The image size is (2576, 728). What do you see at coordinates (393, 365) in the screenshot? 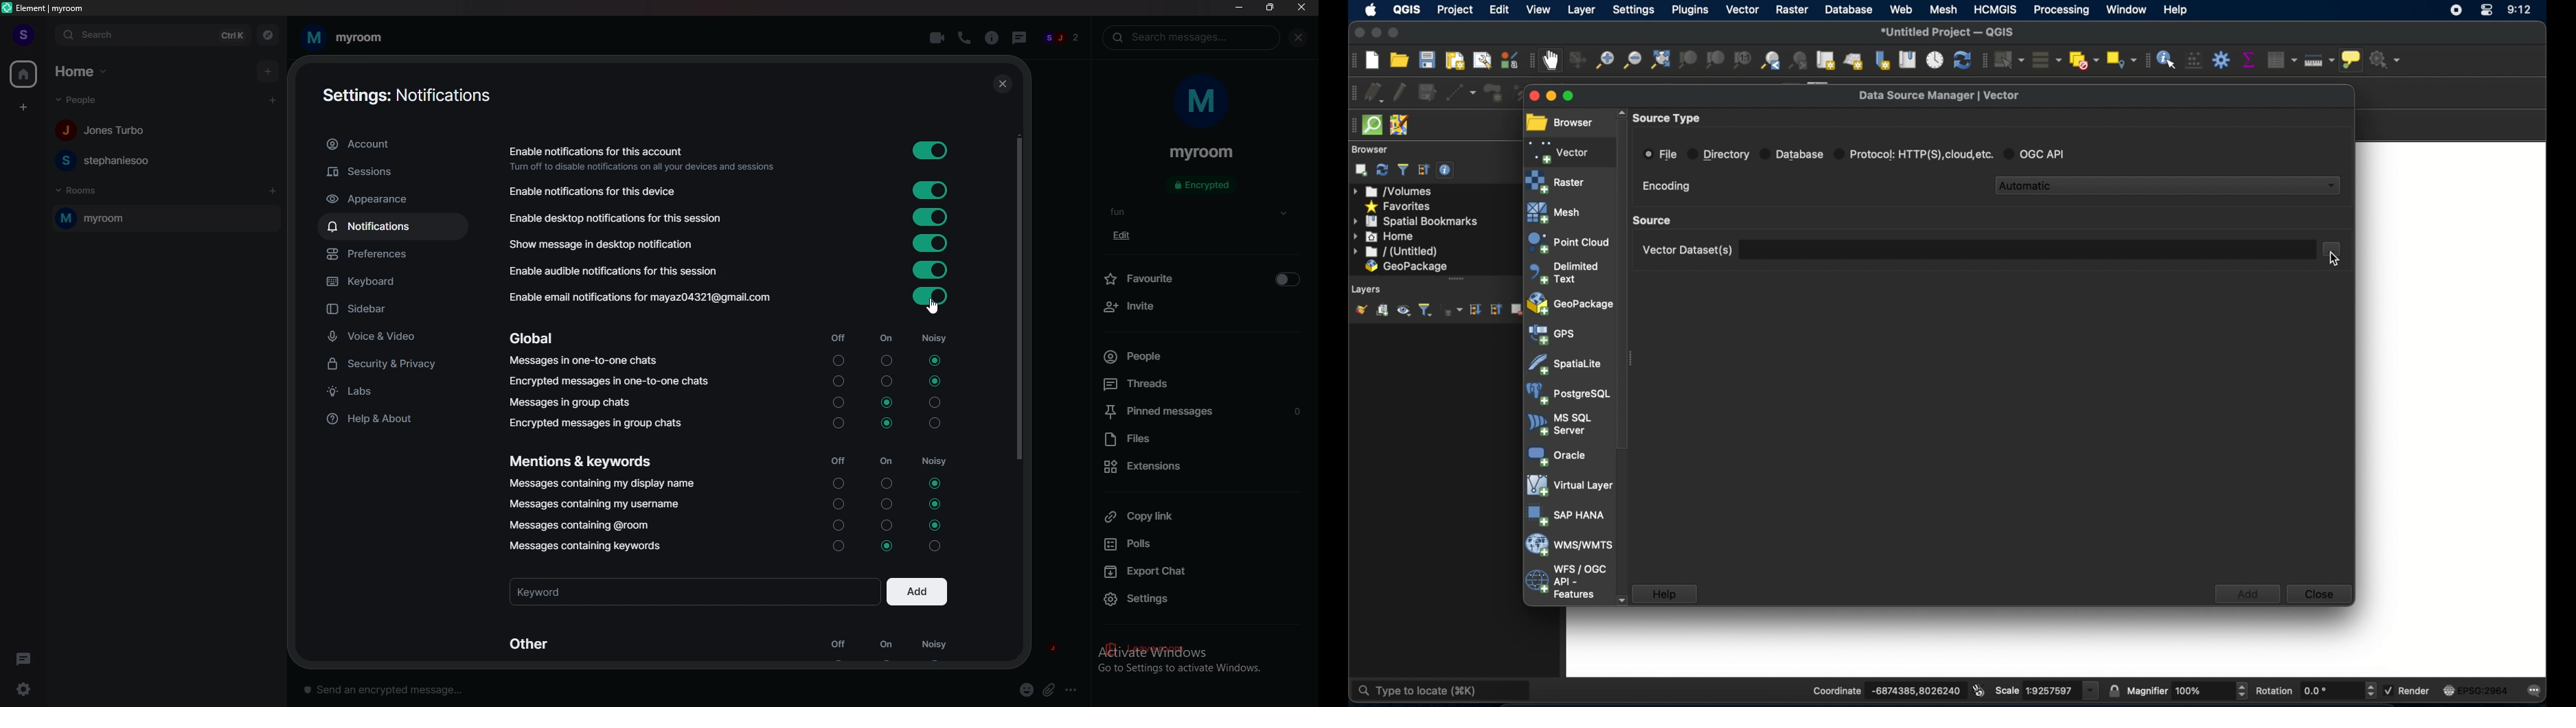
I see `security and privacy` at bounding box center [393, 365].